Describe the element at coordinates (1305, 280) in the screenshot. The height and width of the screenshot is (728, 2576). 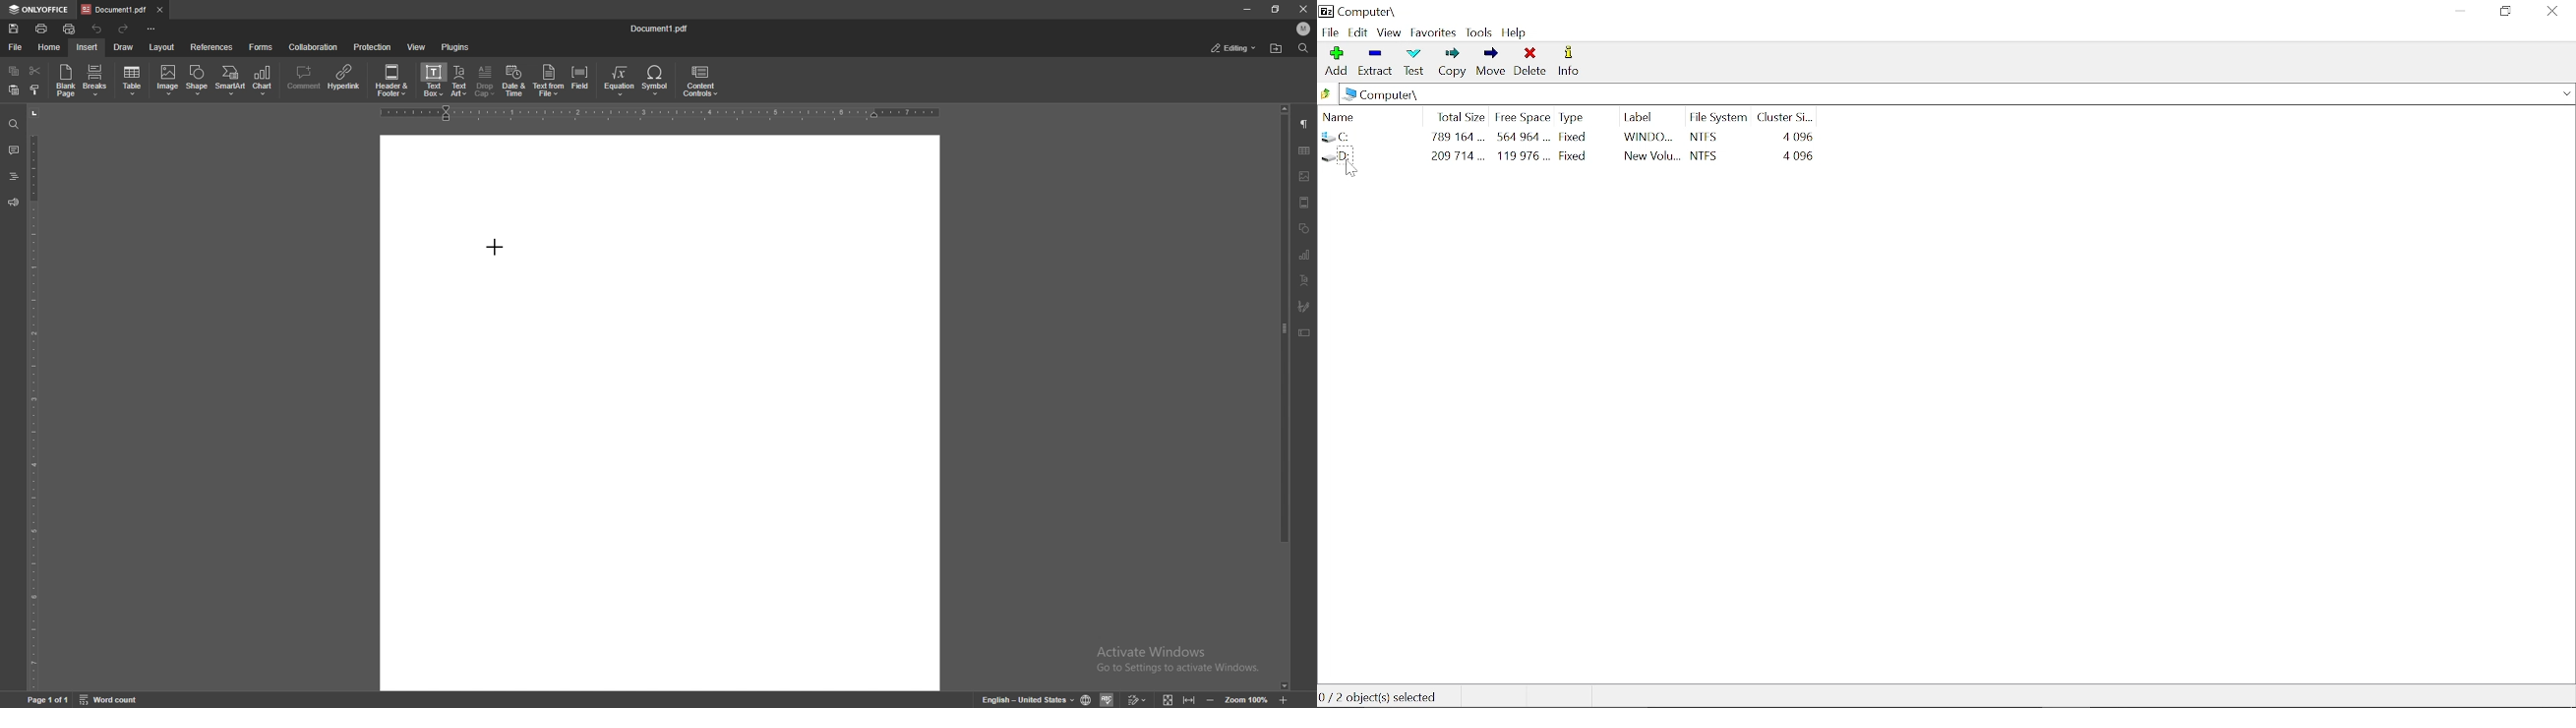
I see `text art` at that location.